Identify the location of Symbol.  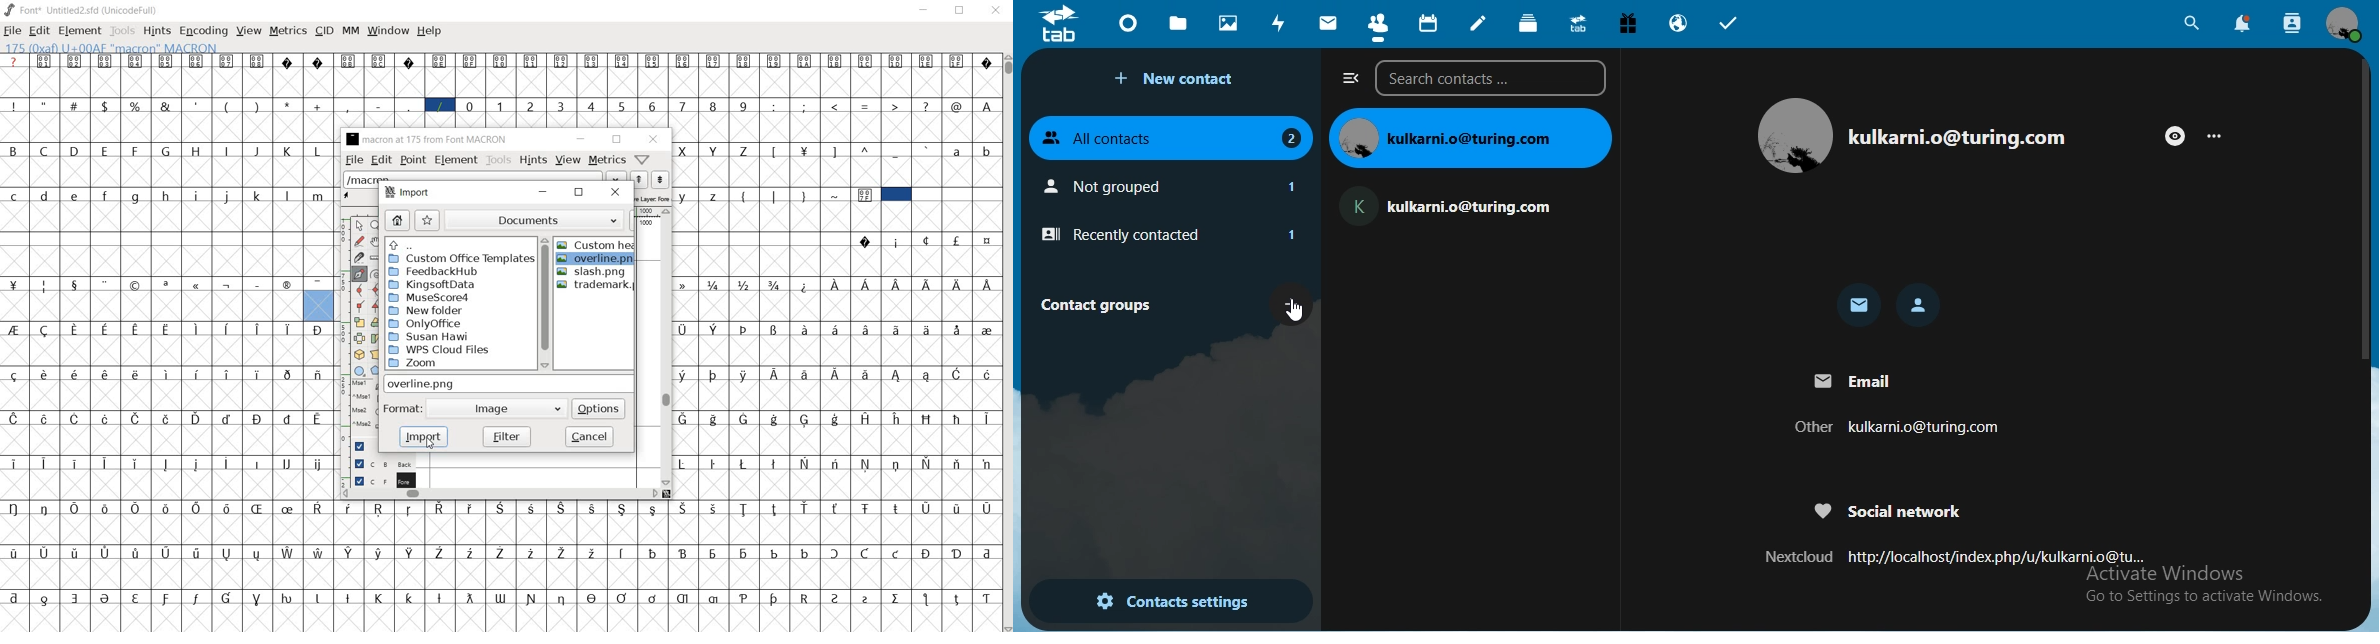
(593, 61).